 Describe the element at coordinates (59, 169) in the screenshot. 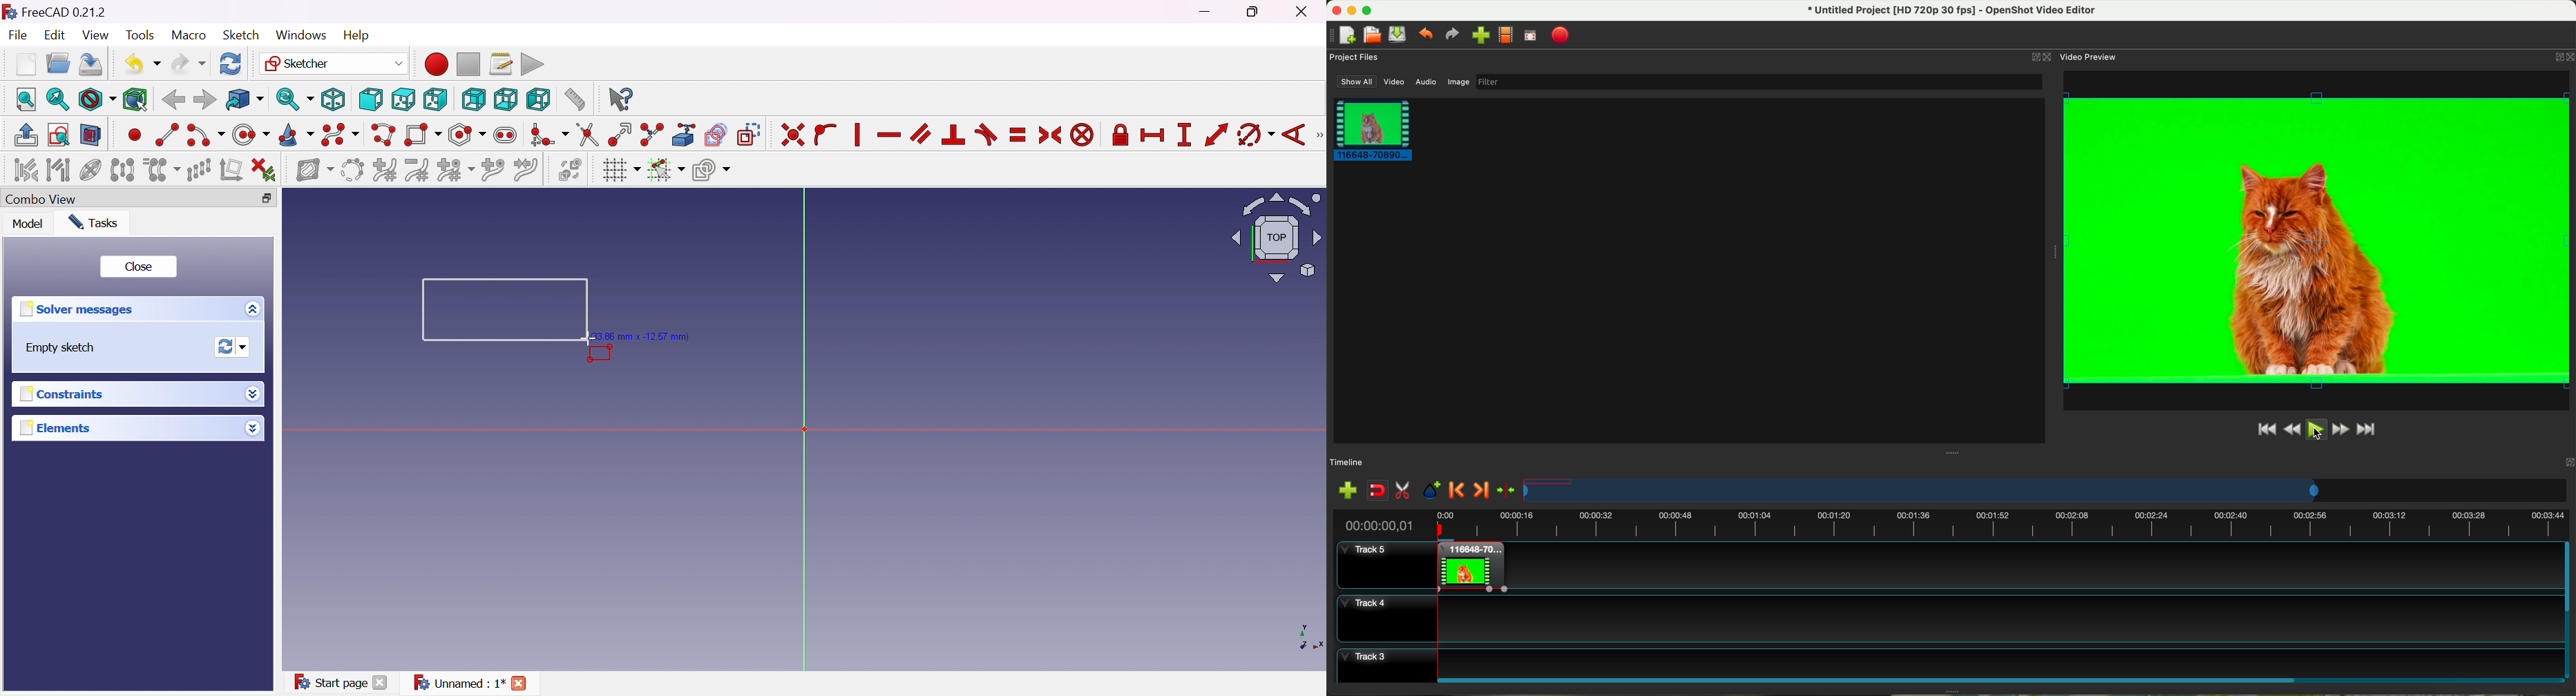

I see `Select associated geometry` at that location.